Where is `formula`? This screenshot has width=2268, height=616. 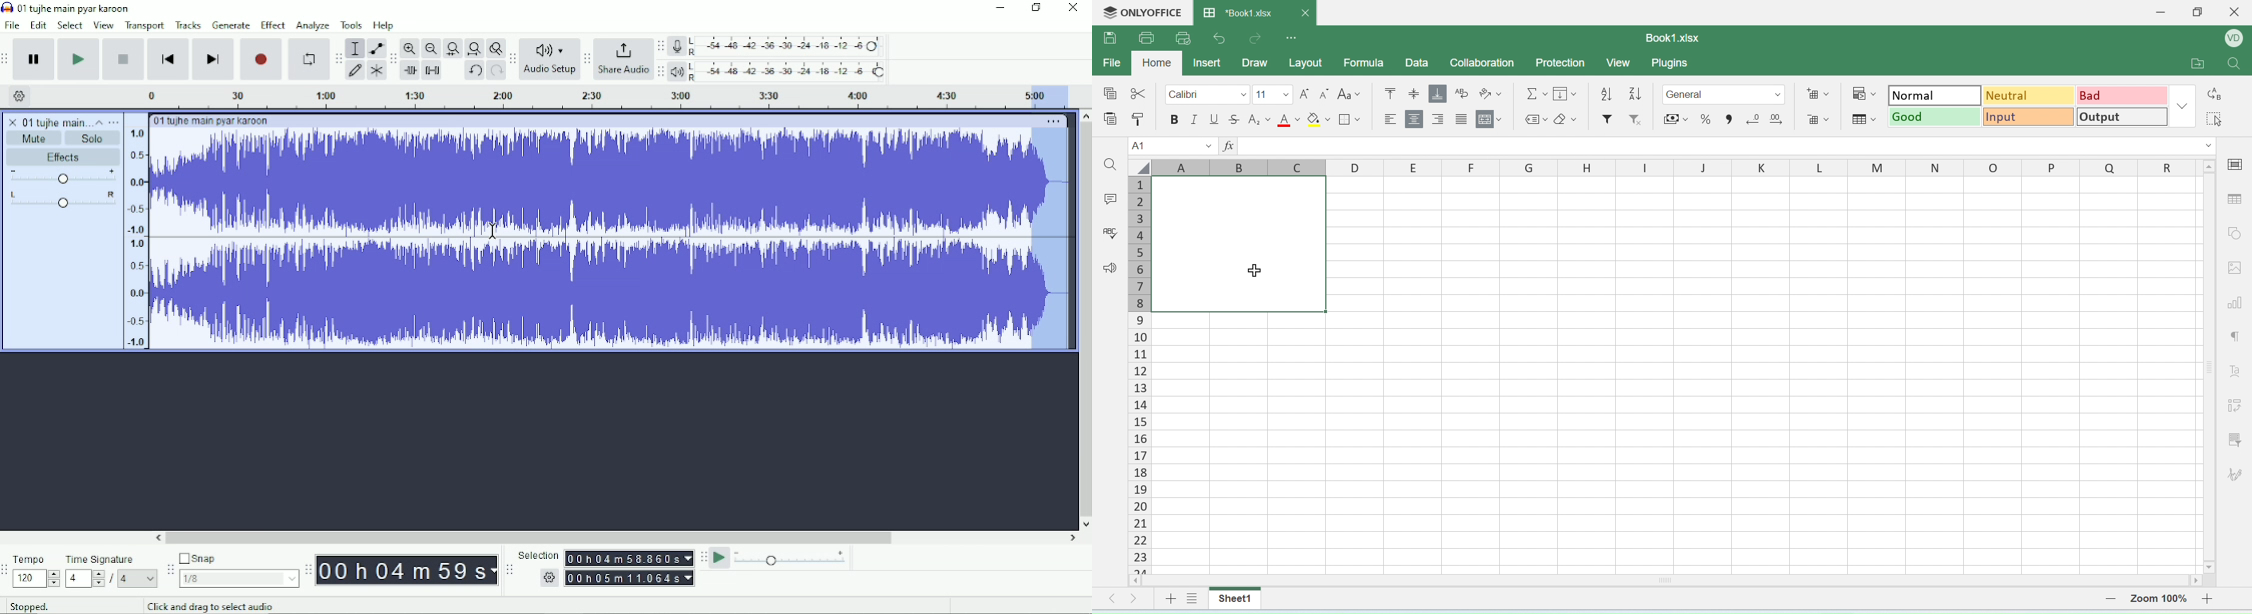 formula is located at coordinates (1367, 63).